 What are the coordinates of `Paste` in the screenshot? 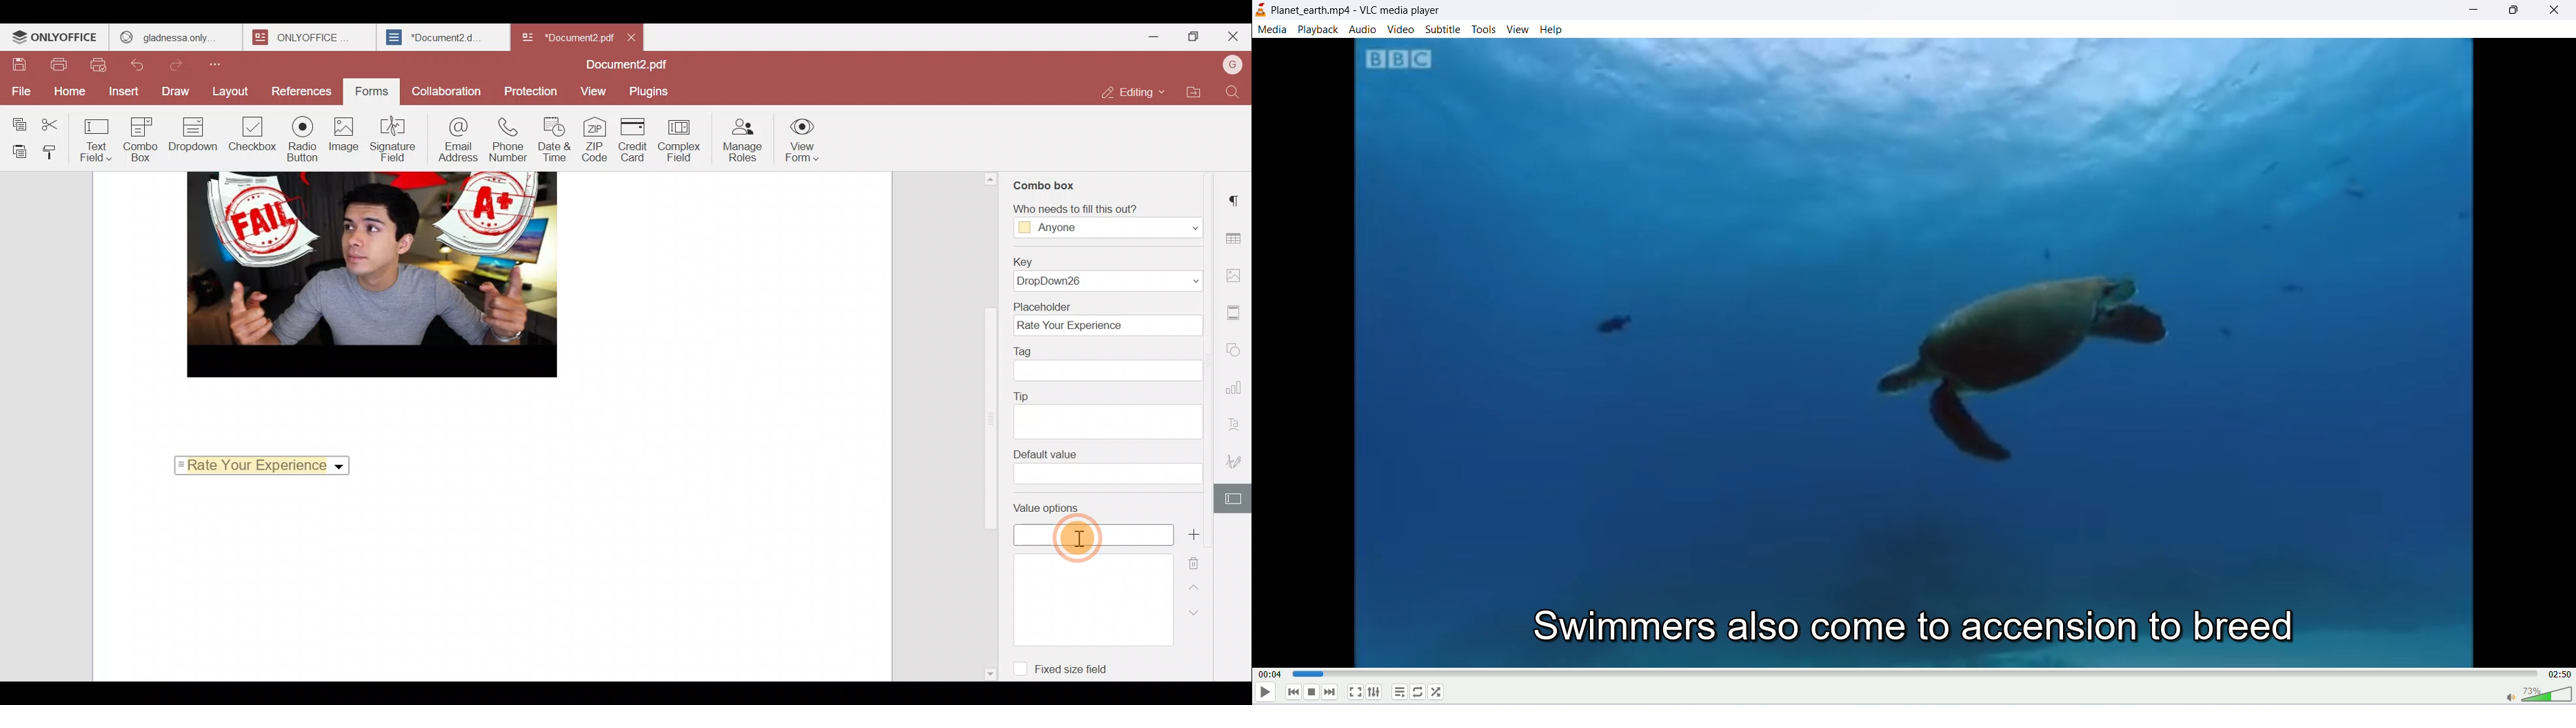 It's located at (17, 151).